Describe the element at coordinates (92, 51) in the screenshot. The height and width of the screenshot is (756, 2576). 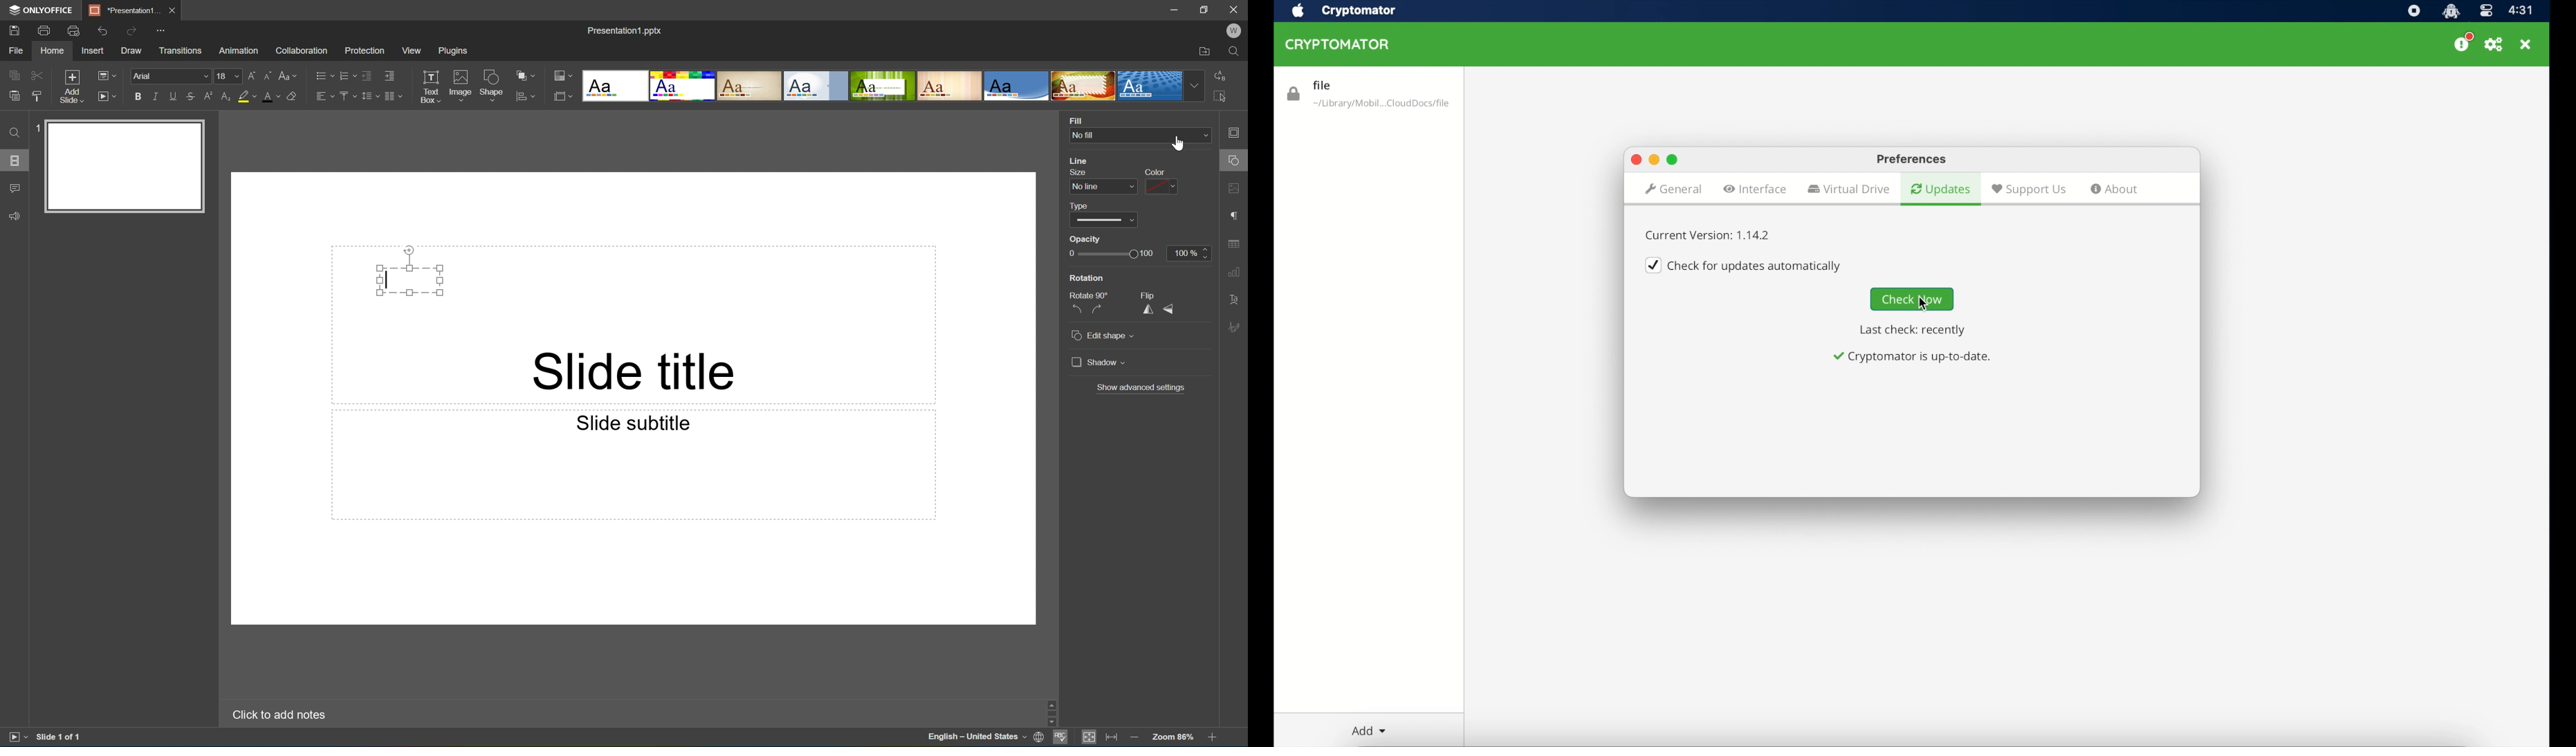
I see `Insert` at that location.